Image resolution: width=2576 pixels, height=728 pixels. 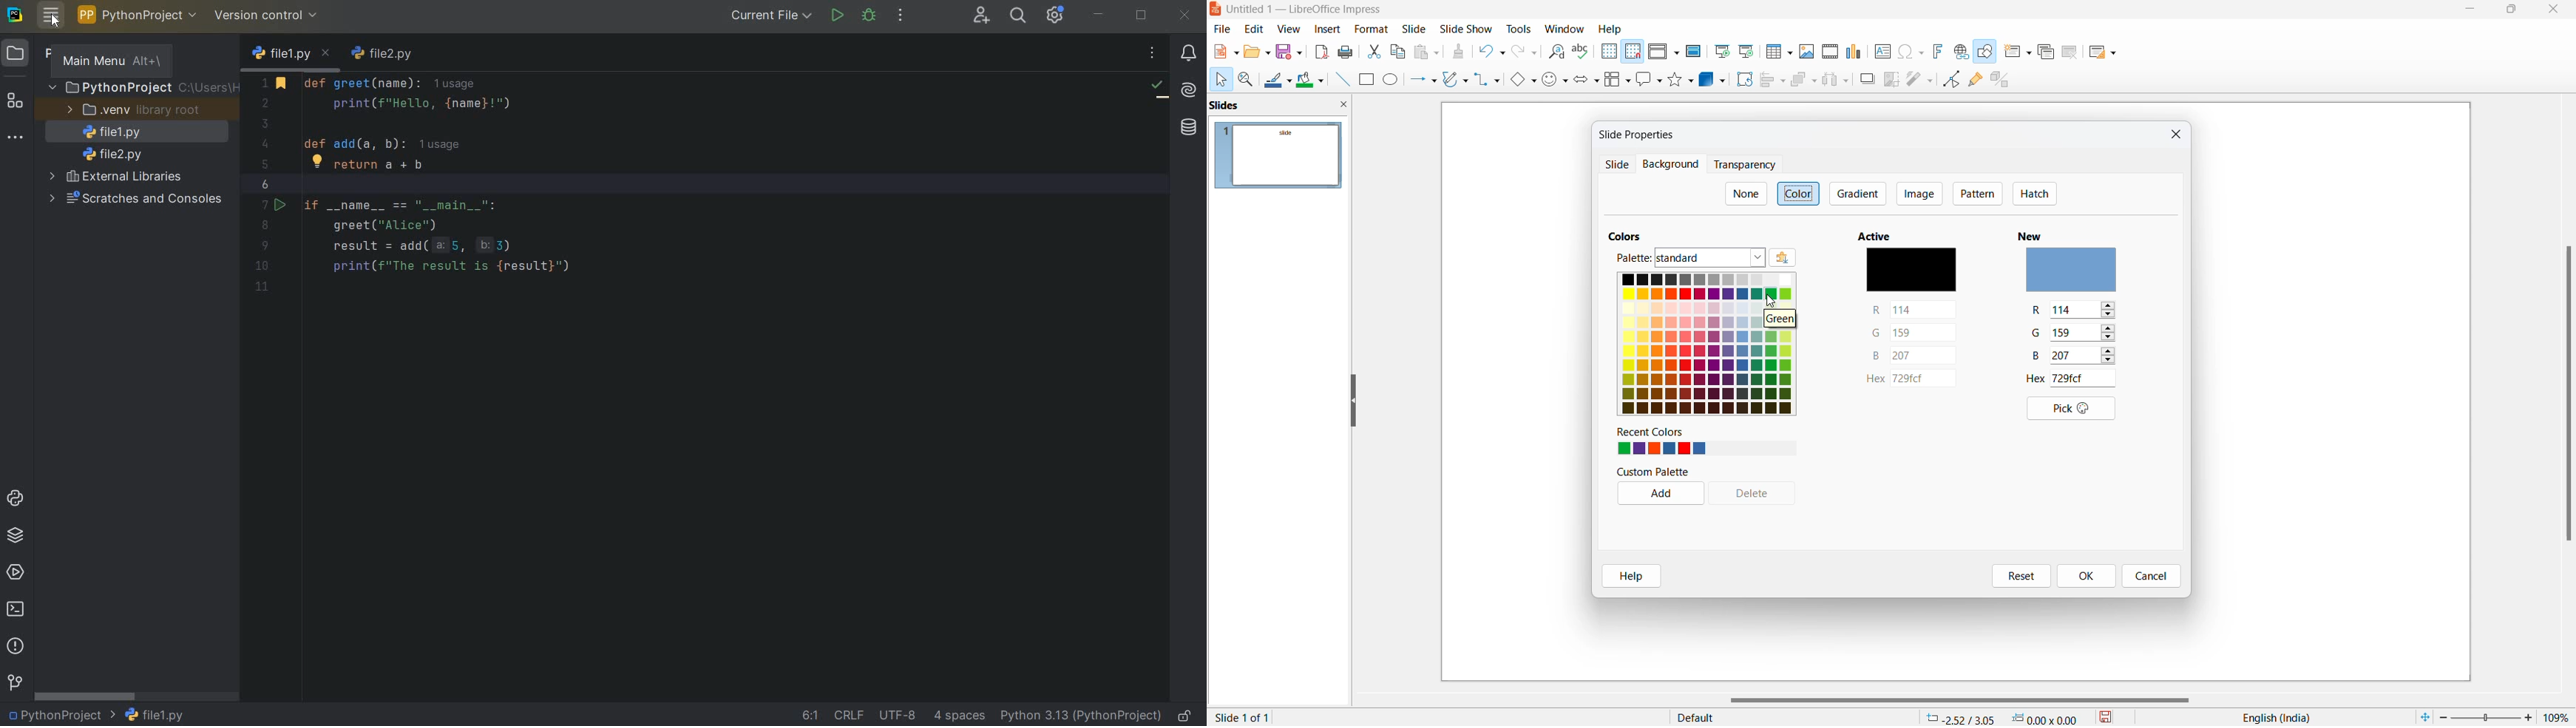 I want to click on spellings, so click(x=1583, y=52).